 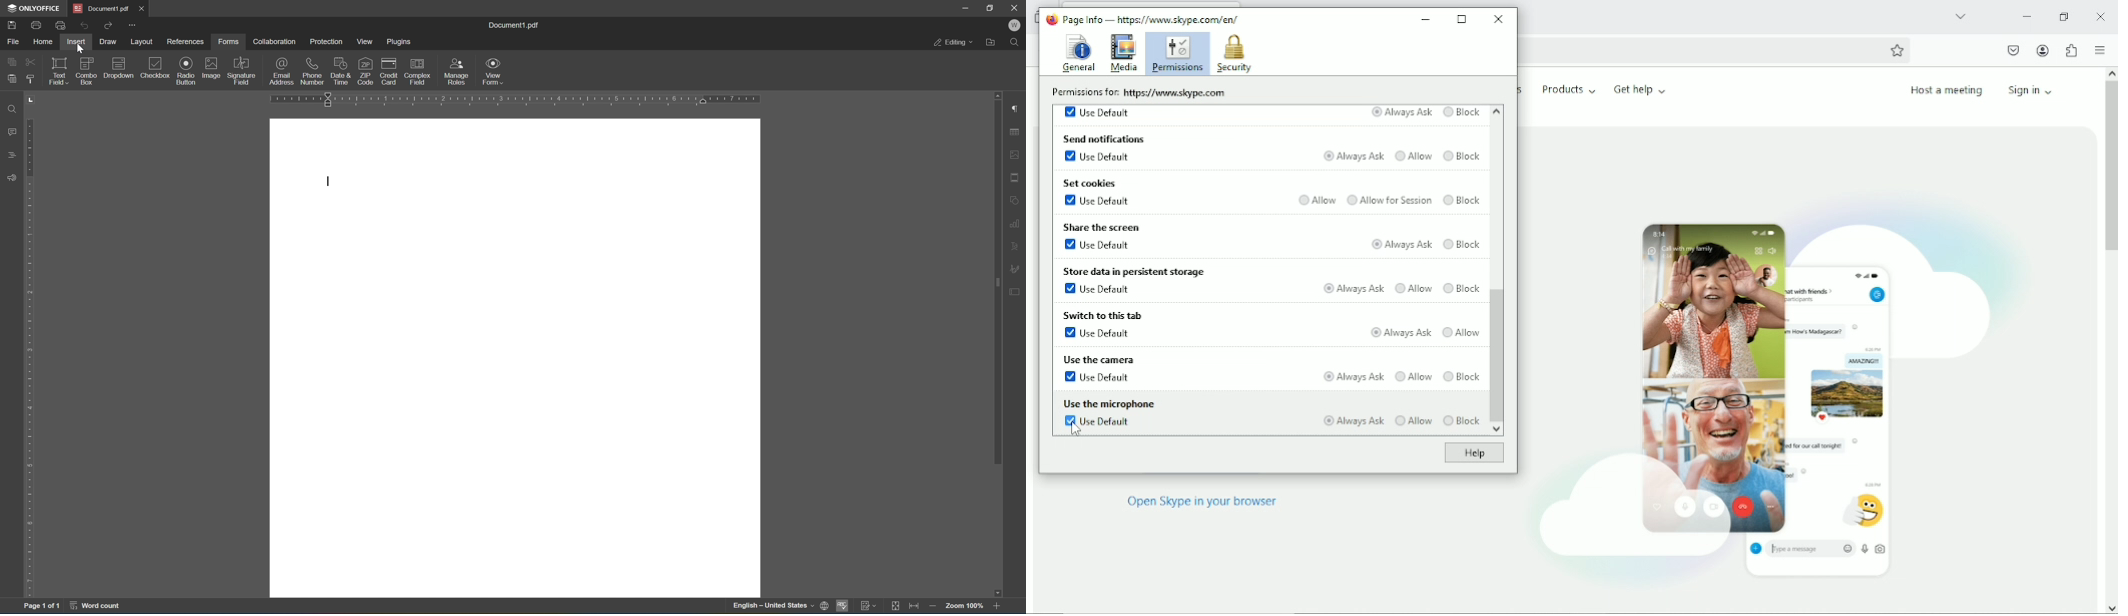 I want to click on headings, so click(x=11, y=155).